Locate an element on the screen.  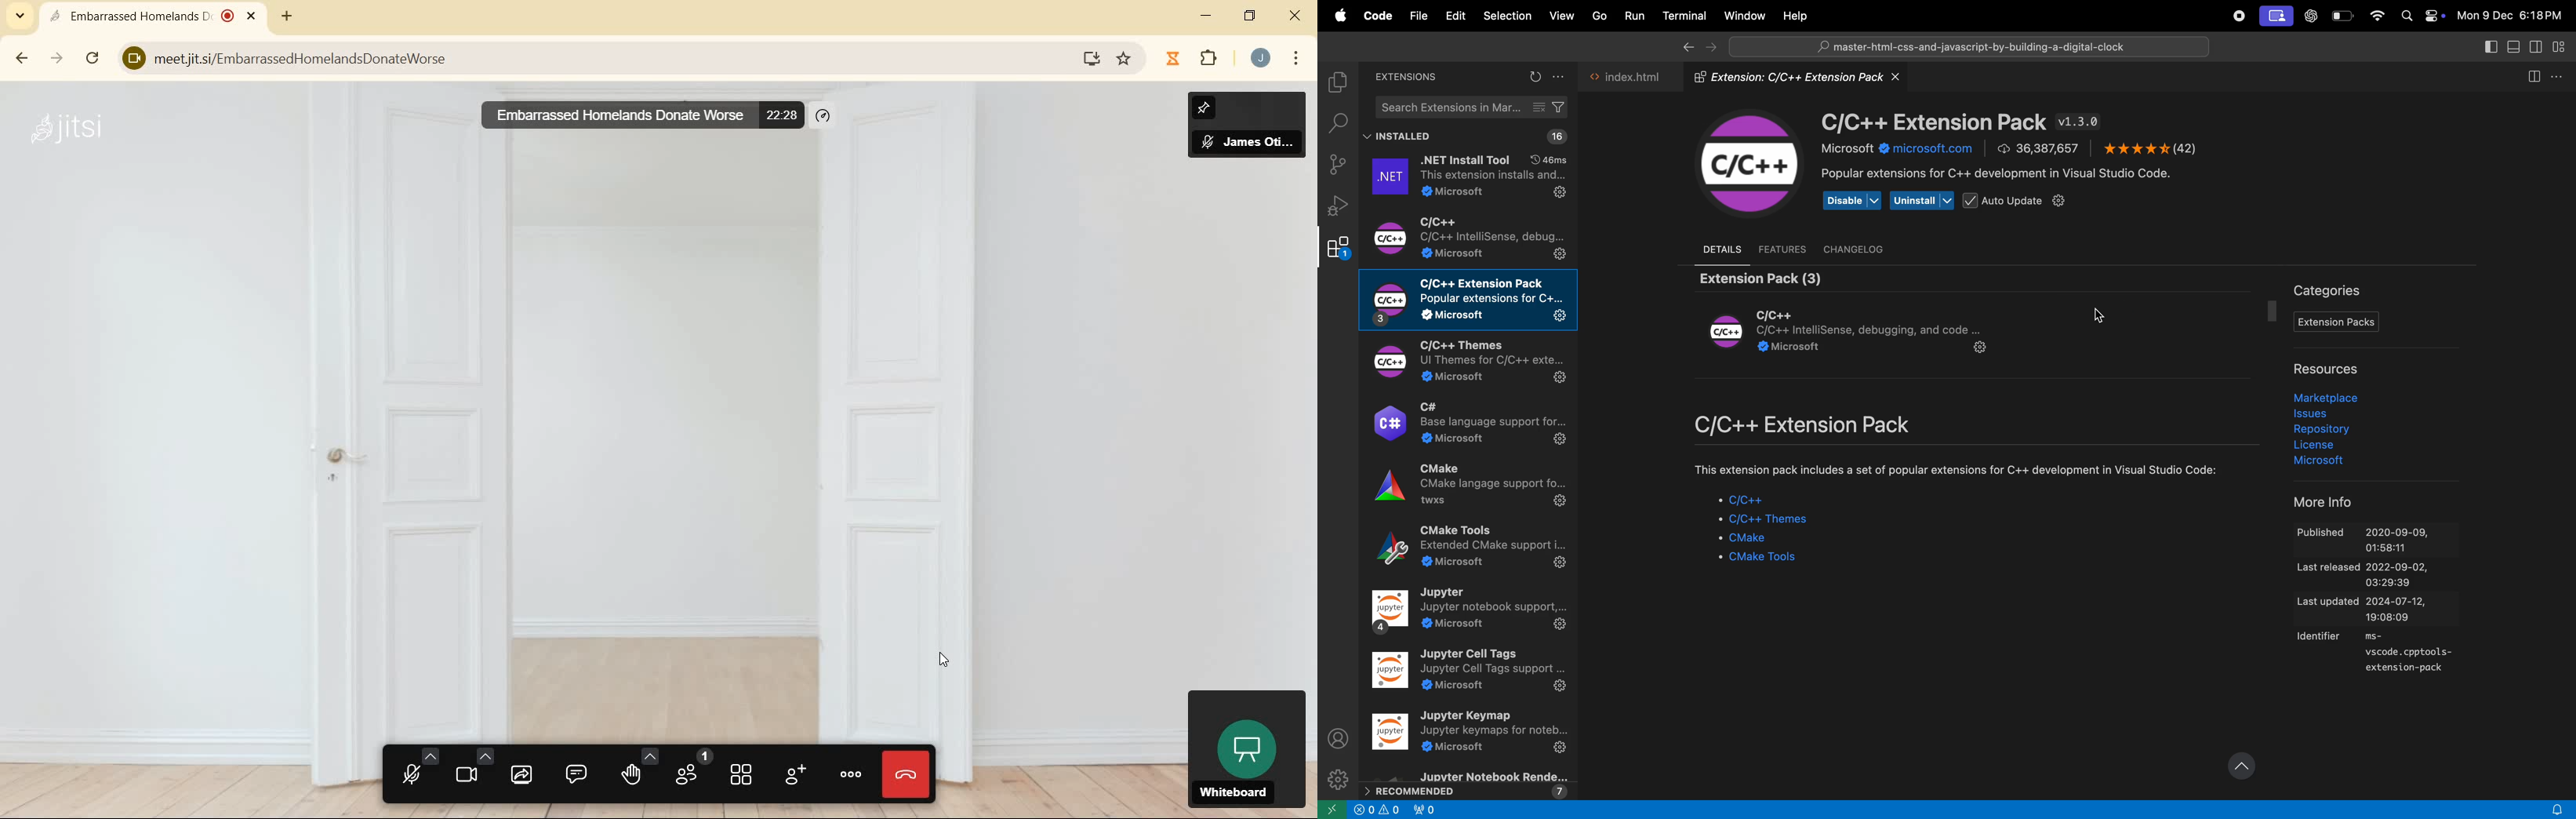
Window is located at coordinates (1743, 14).